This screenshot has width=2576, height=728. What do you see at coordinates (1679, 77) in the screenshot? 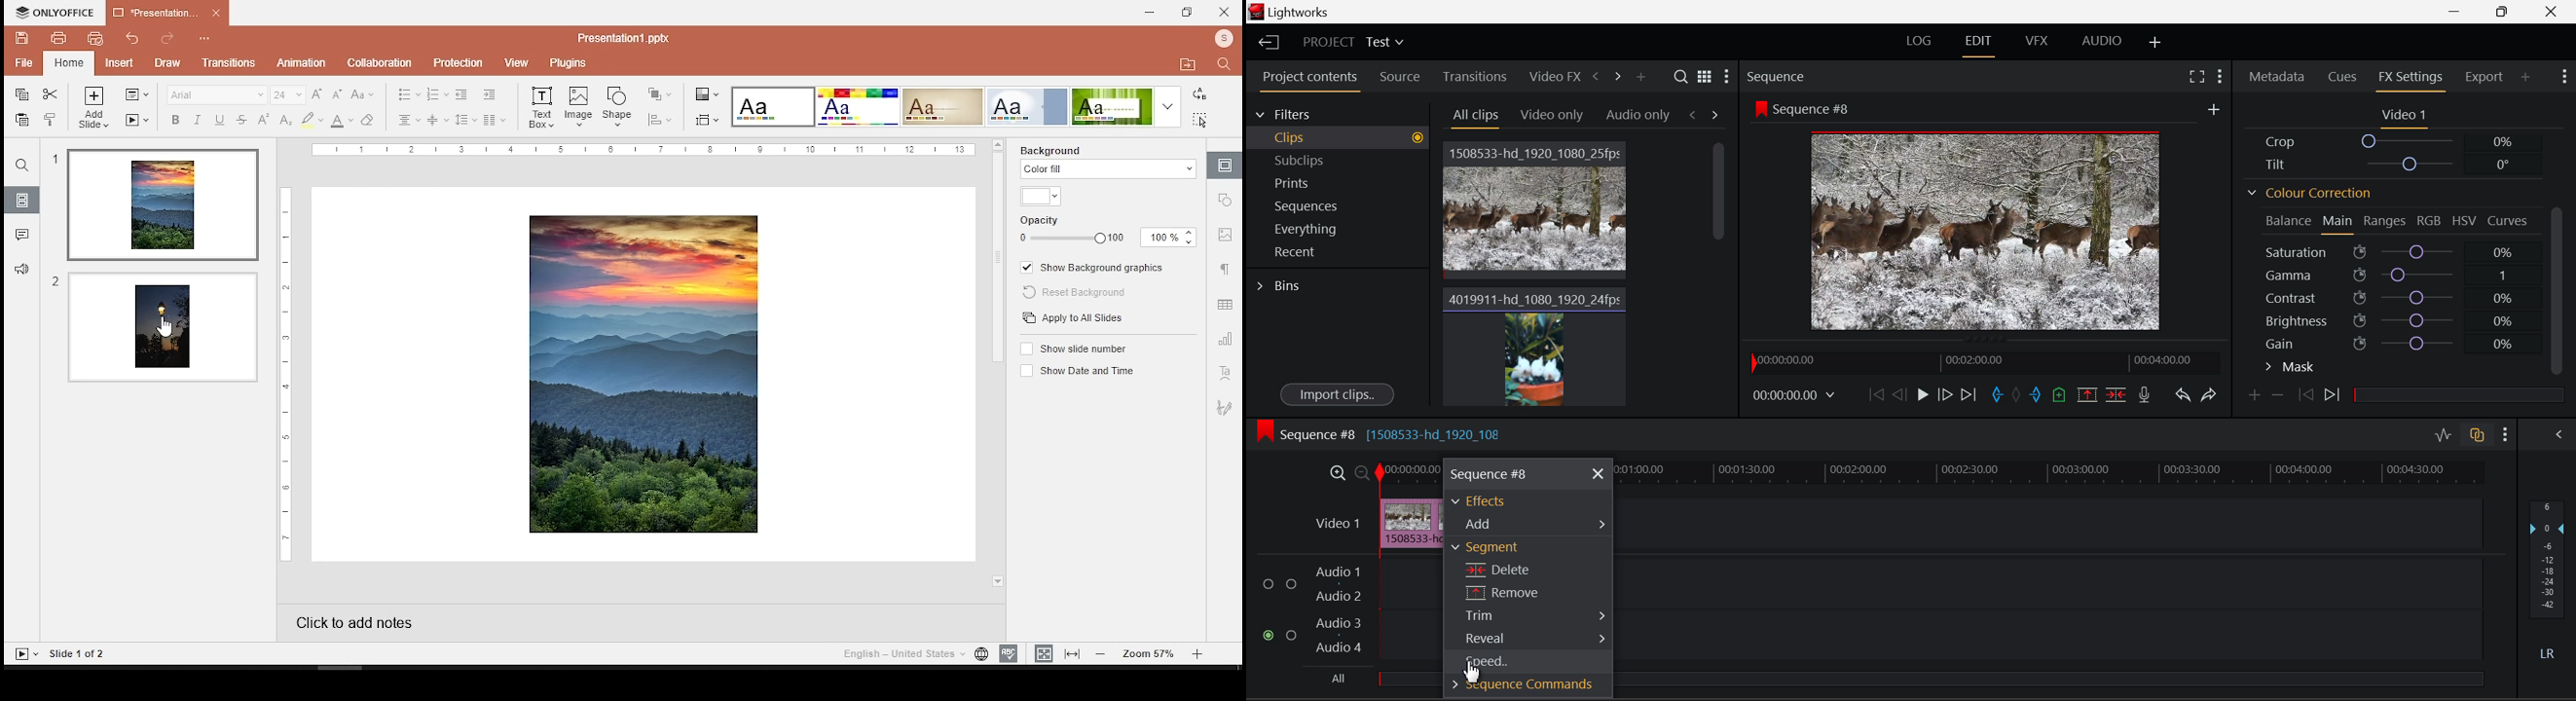
I see `Search` at bounding box center [1679, 77].